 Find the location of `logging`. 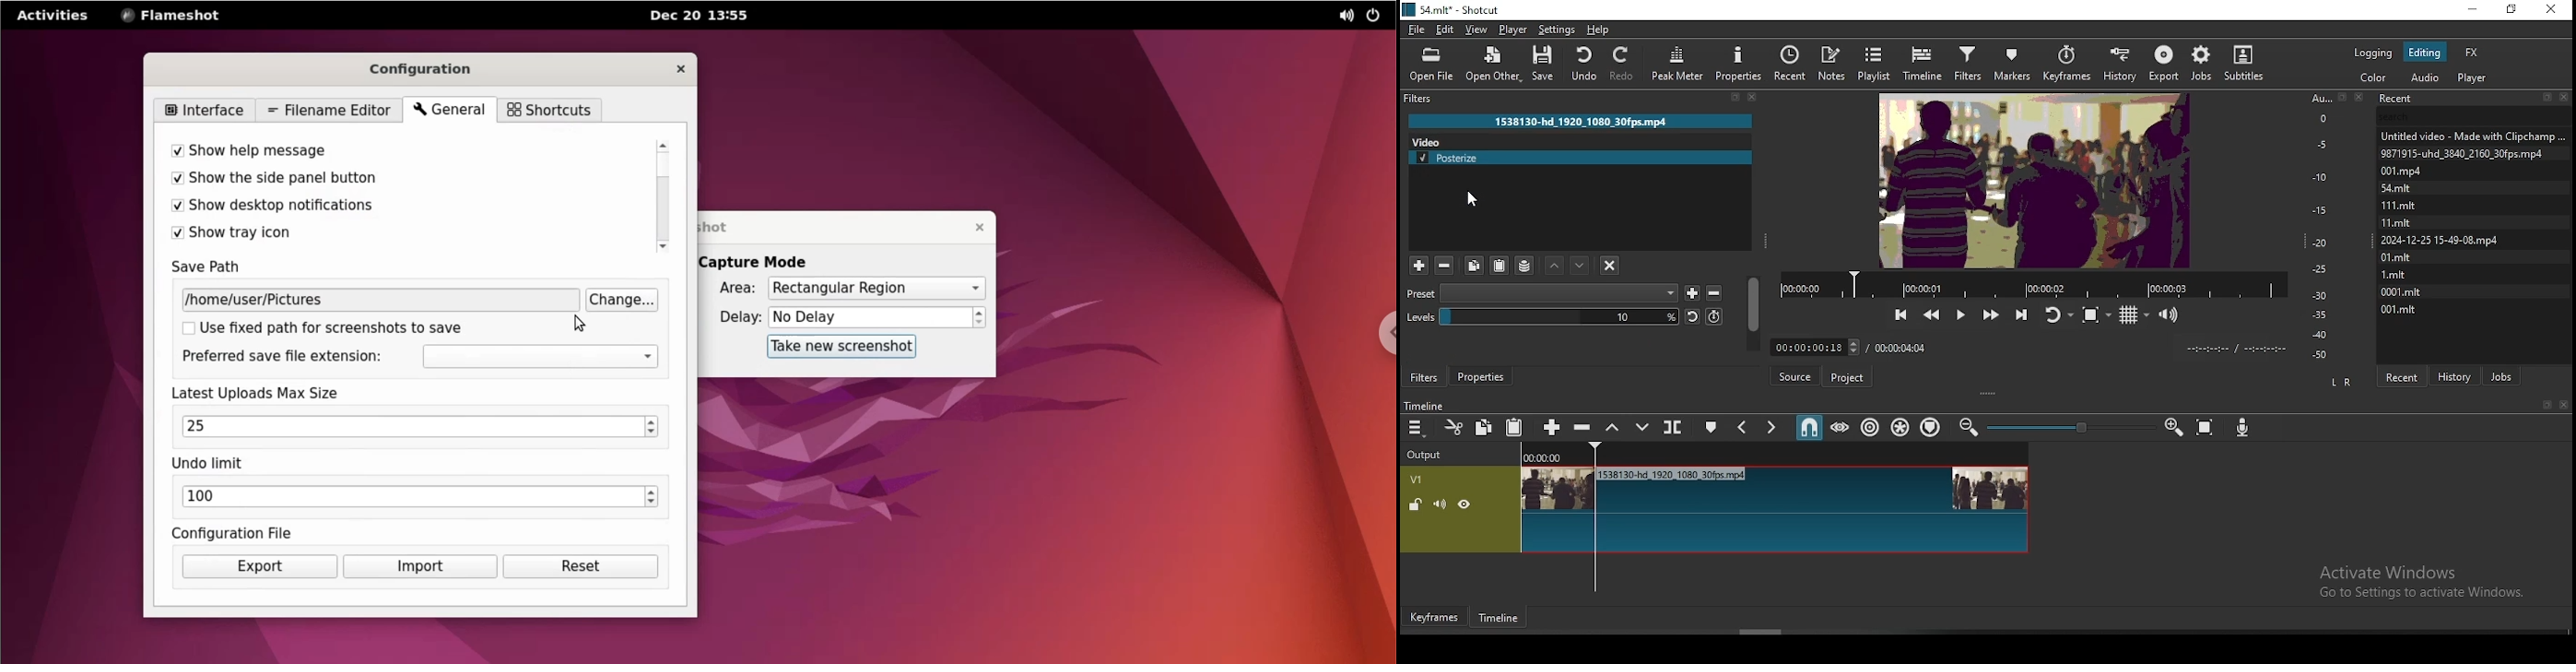

logging is located at coordinates (2372, 51).